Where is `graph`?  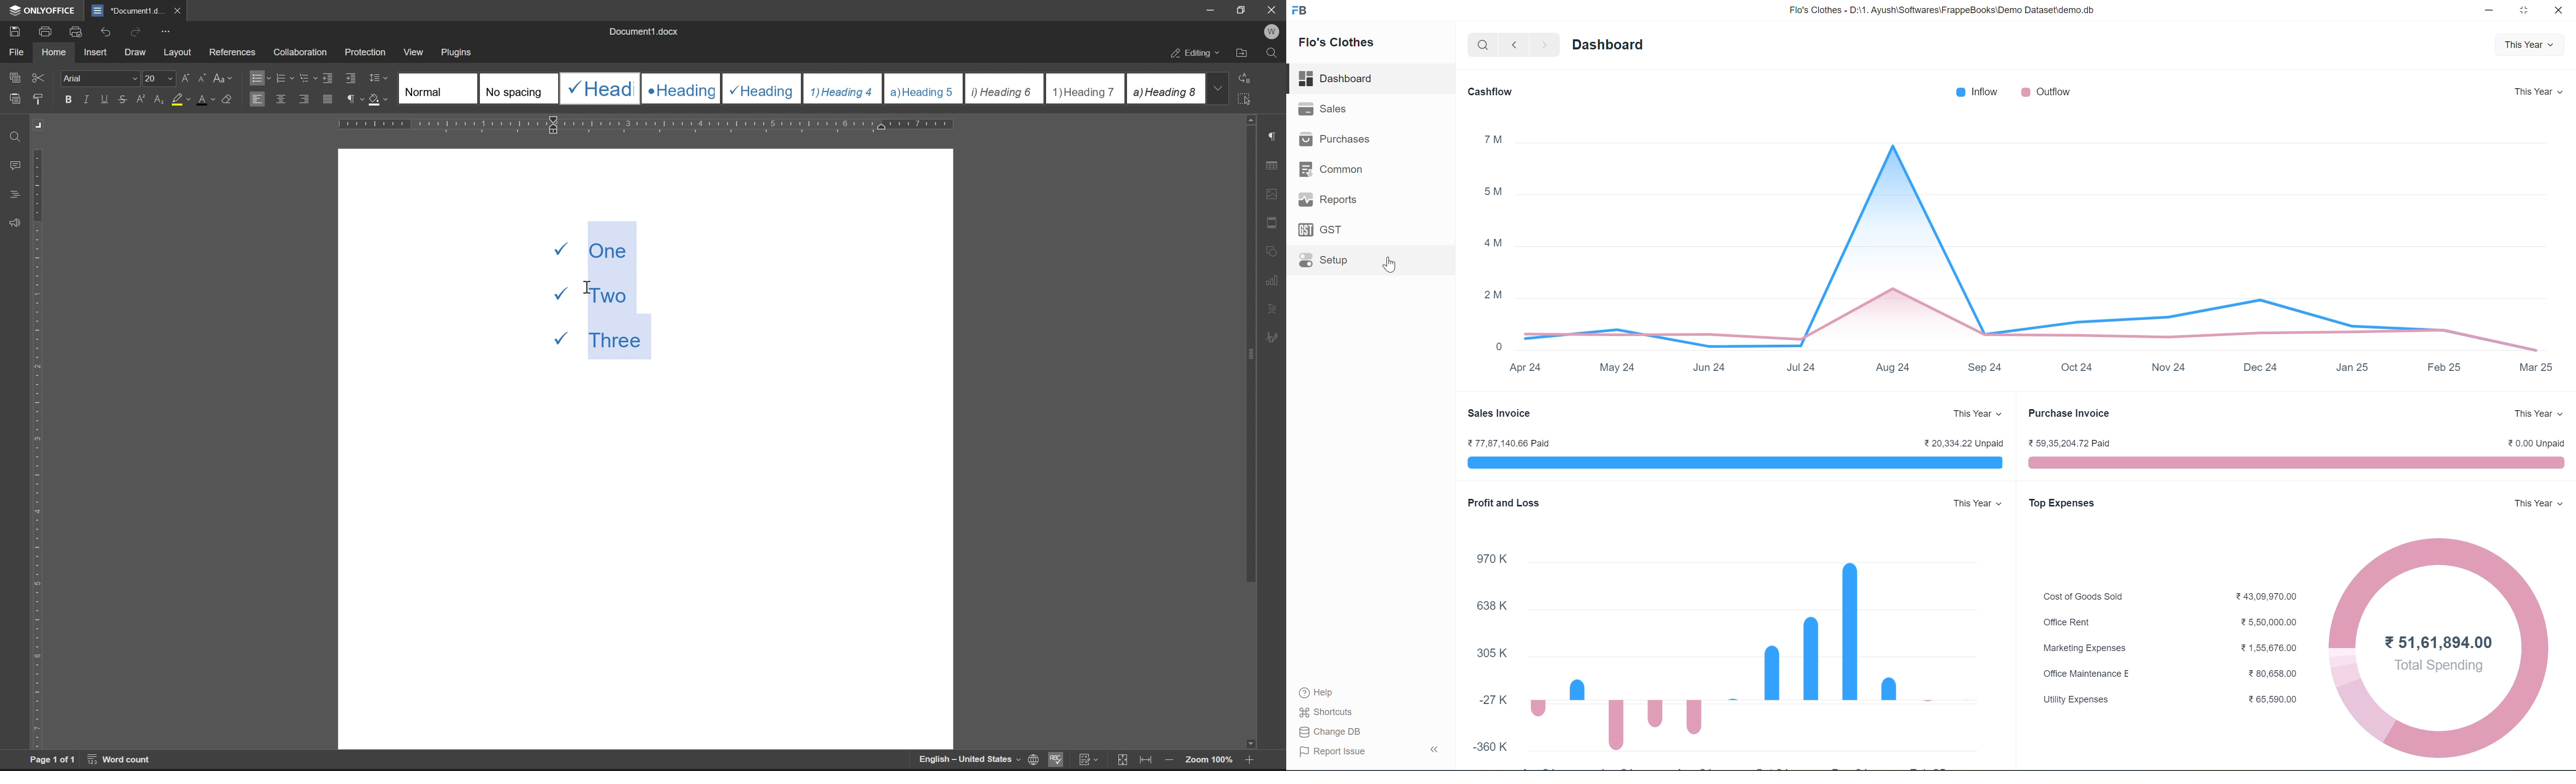 graph is located at coordinates (2038, 242).